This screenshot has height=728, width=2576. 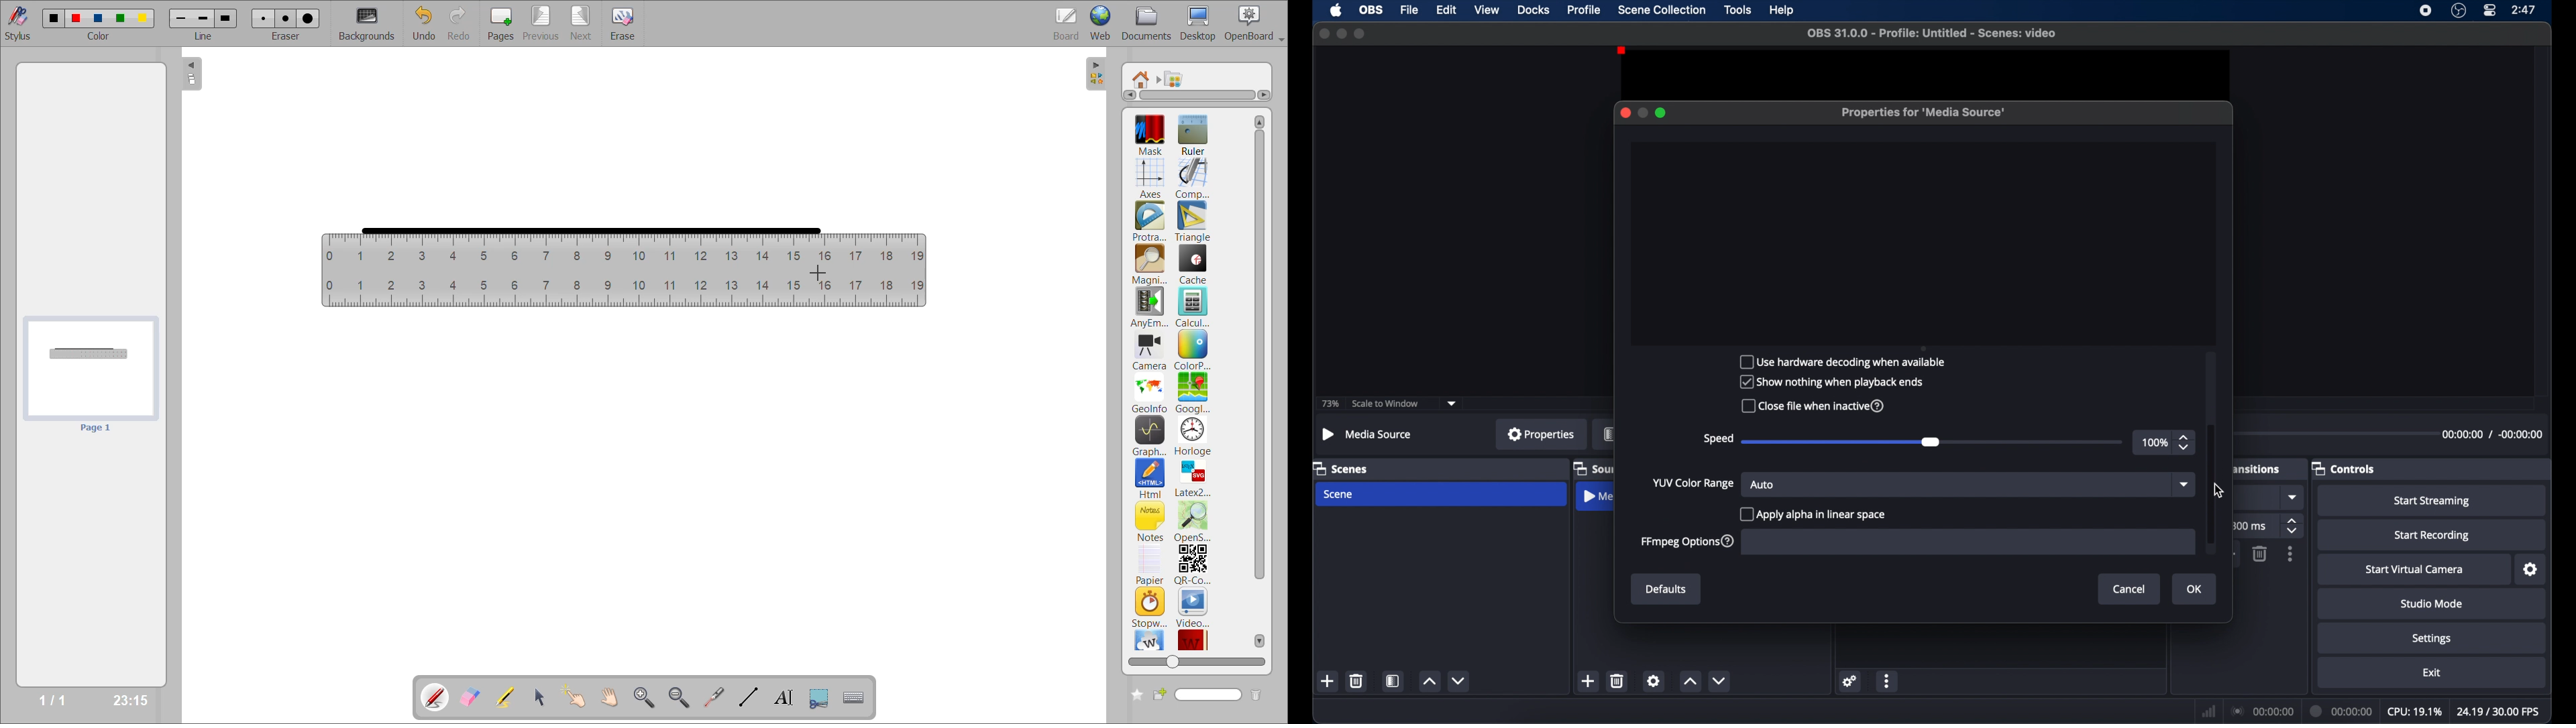 I want to click on Close file when inactive, so click(x=1819, y=406).